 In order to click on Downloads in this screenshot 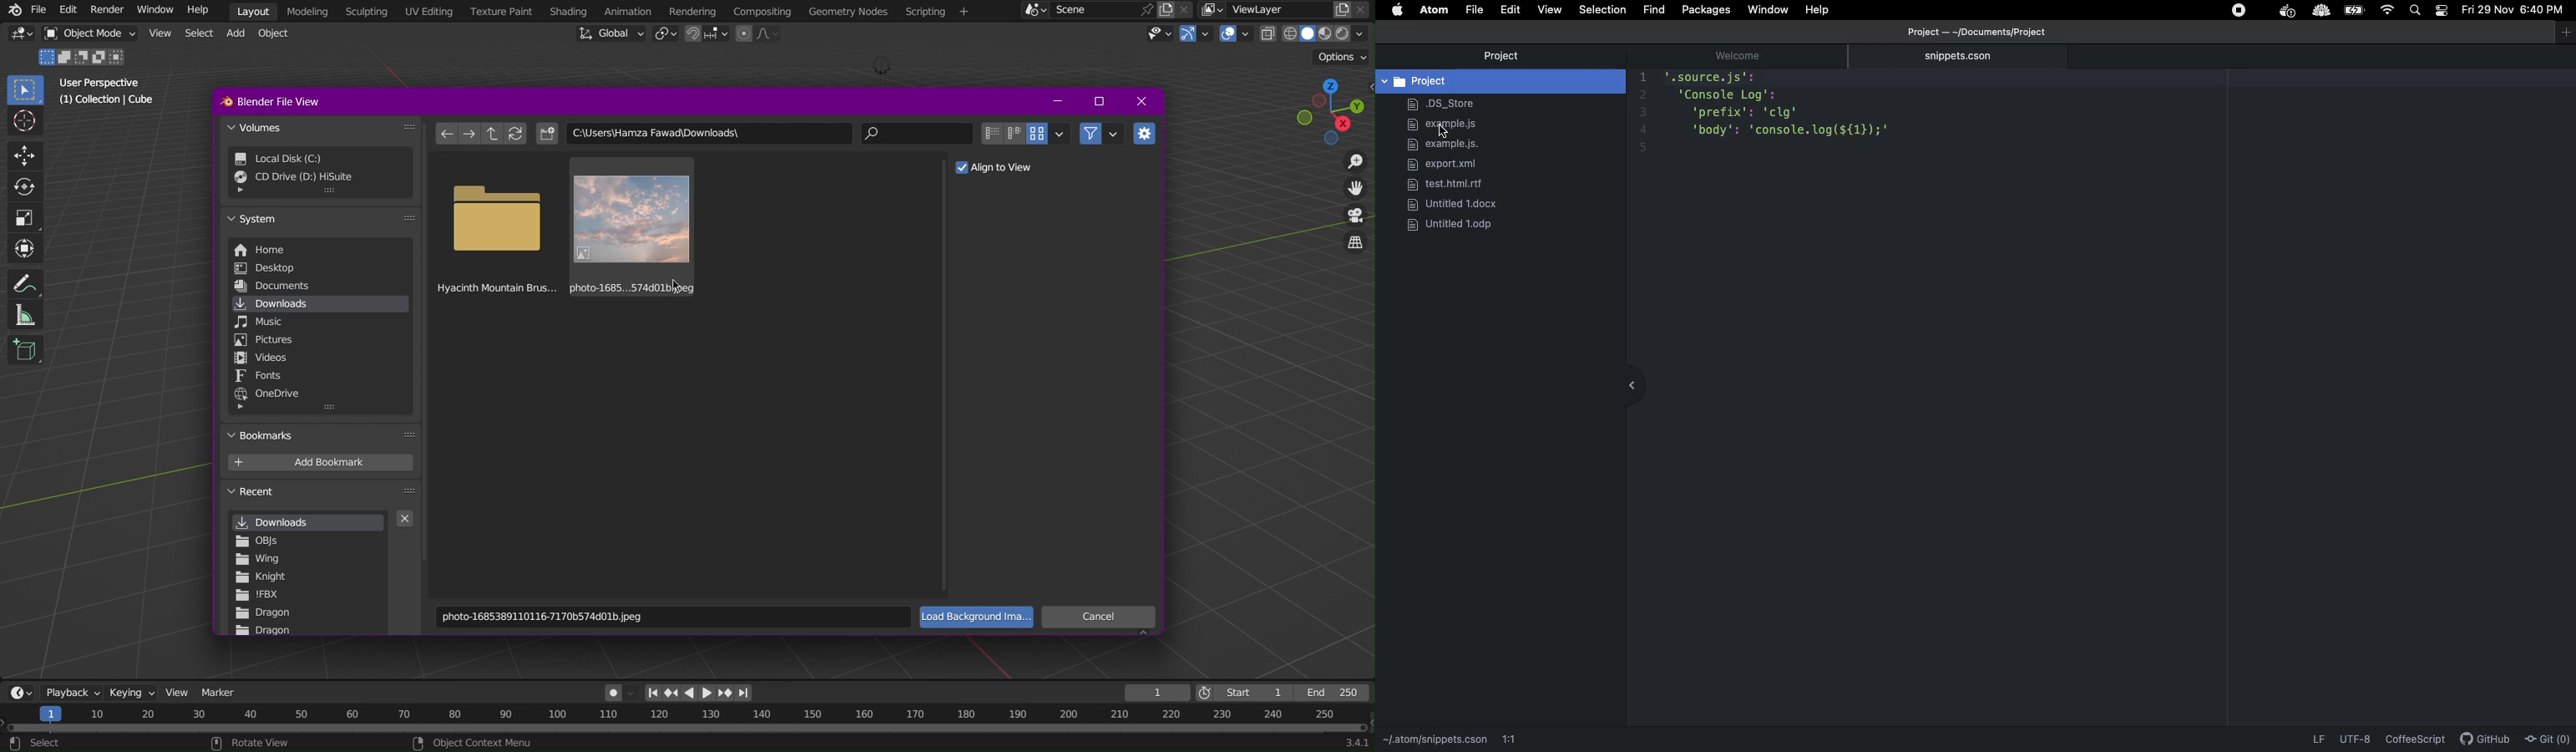, I will do `click(306, 524)`.